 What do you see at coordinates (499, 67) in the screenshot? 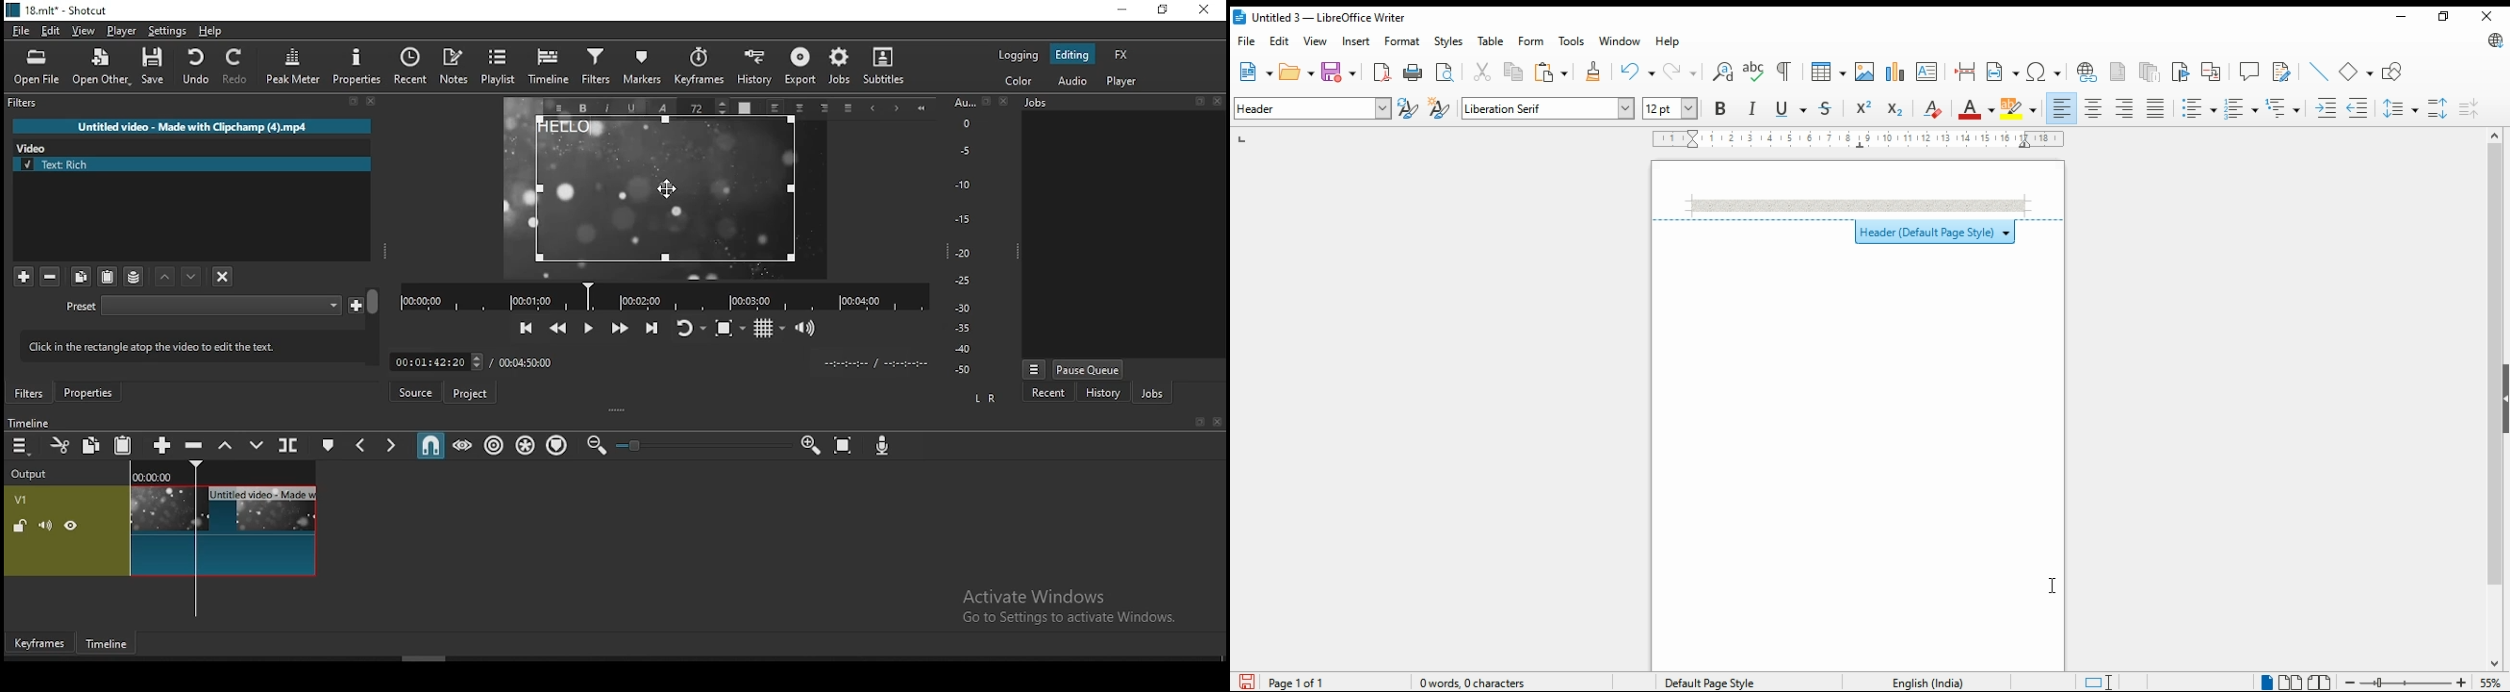
I see `playlist` at bounding box center [499, 67].